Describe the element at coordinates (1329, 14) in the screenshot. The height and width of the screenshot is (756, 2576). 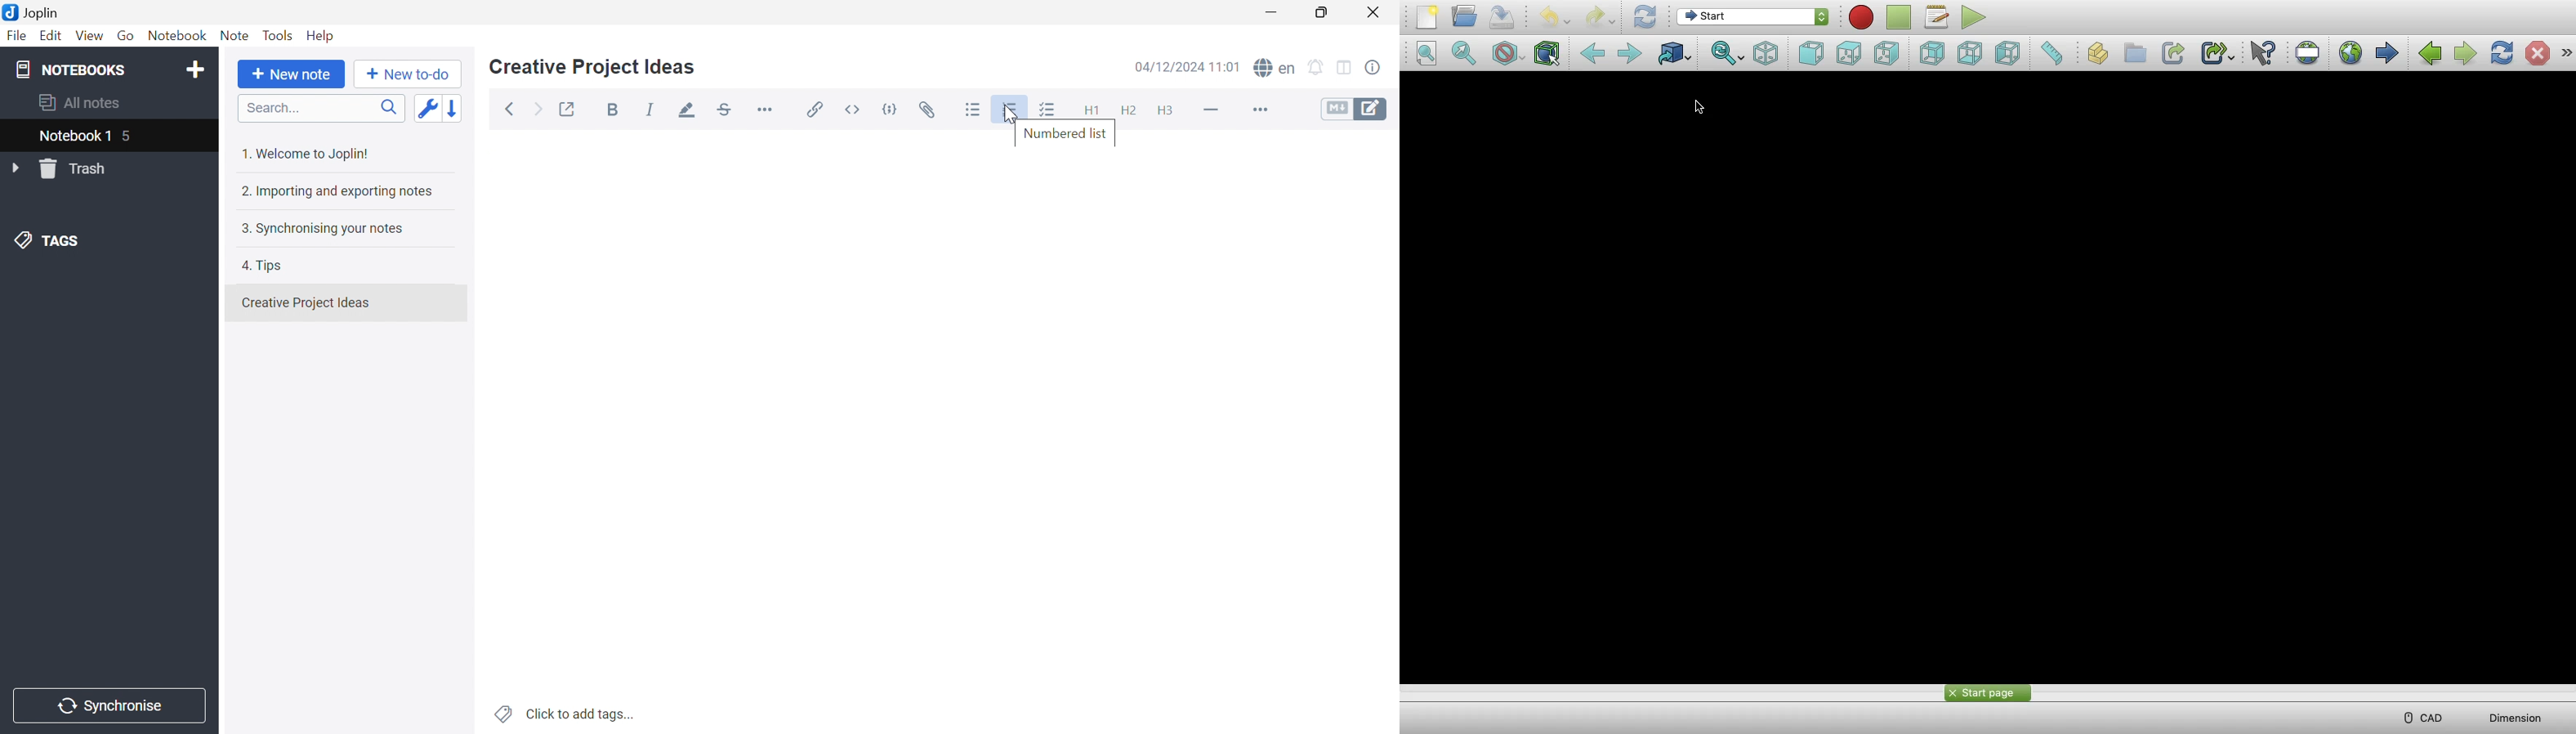
I see `Restore Down` at that location.